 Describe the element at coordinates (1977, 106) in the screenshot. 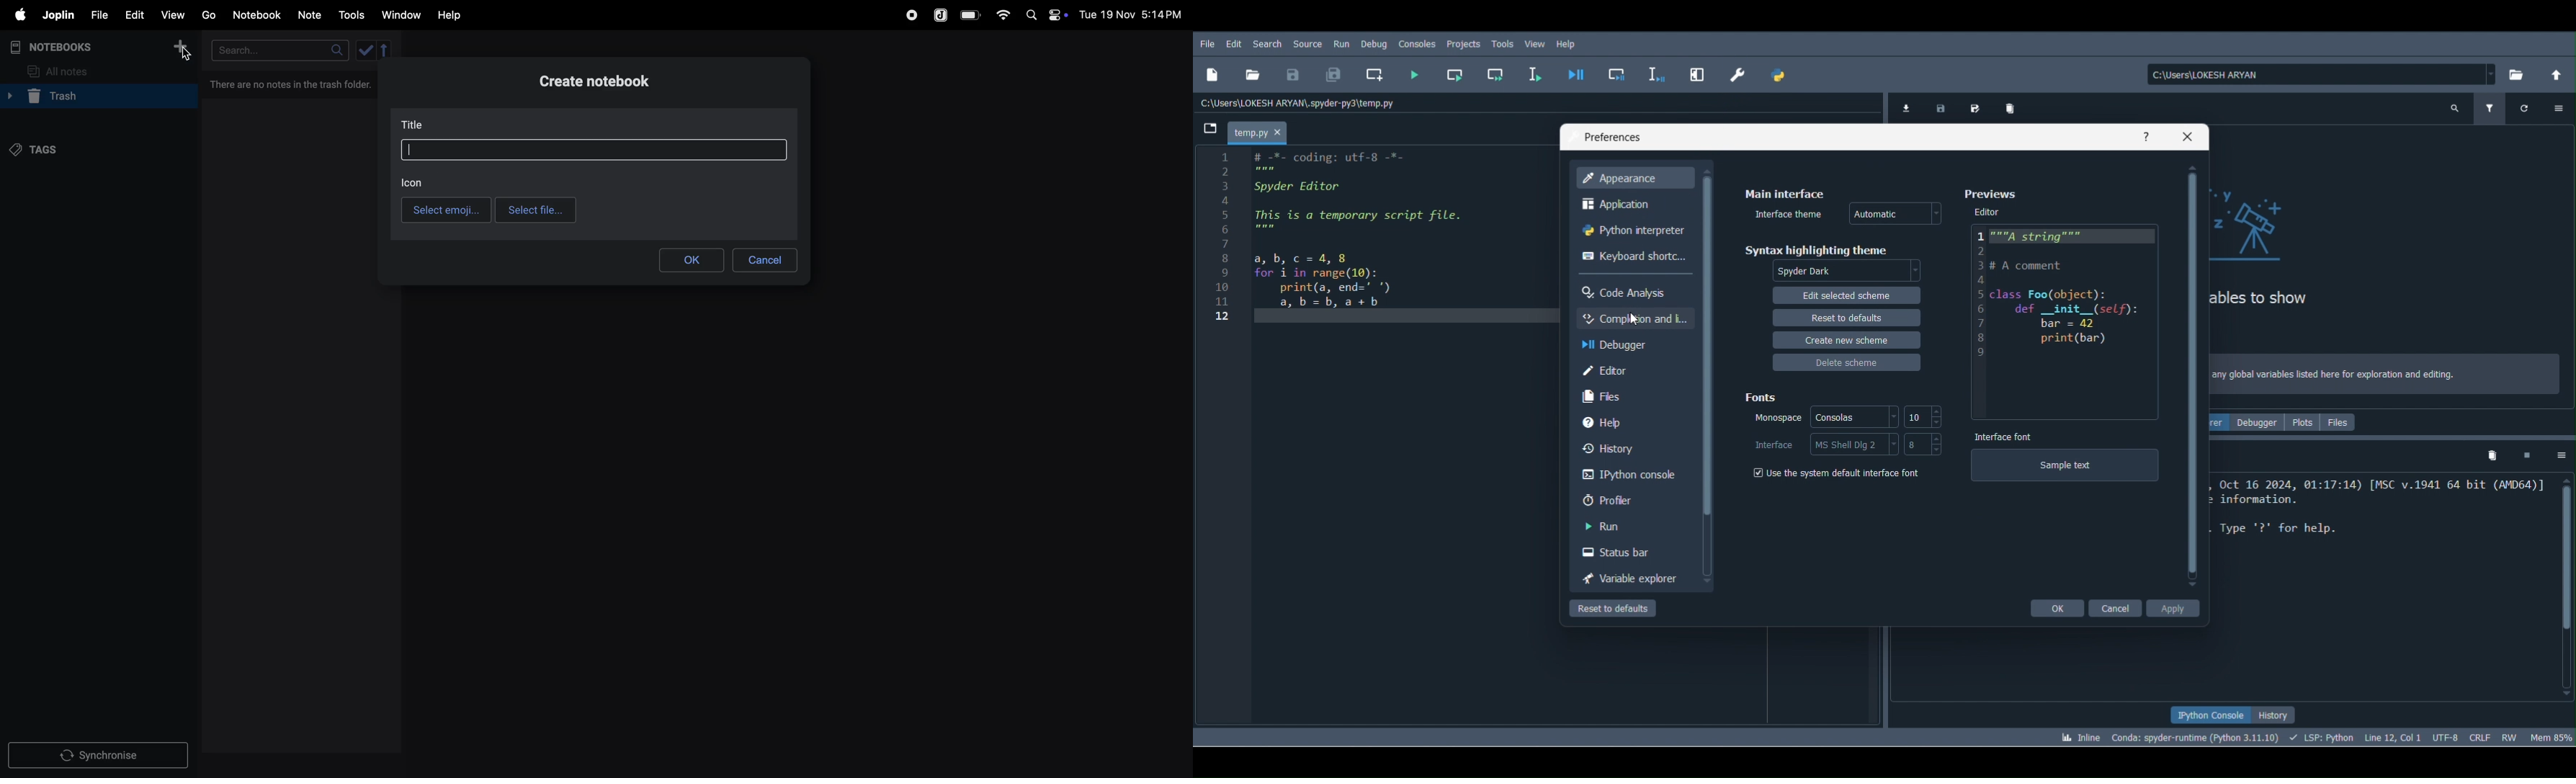

I see `Save data as` at that location.